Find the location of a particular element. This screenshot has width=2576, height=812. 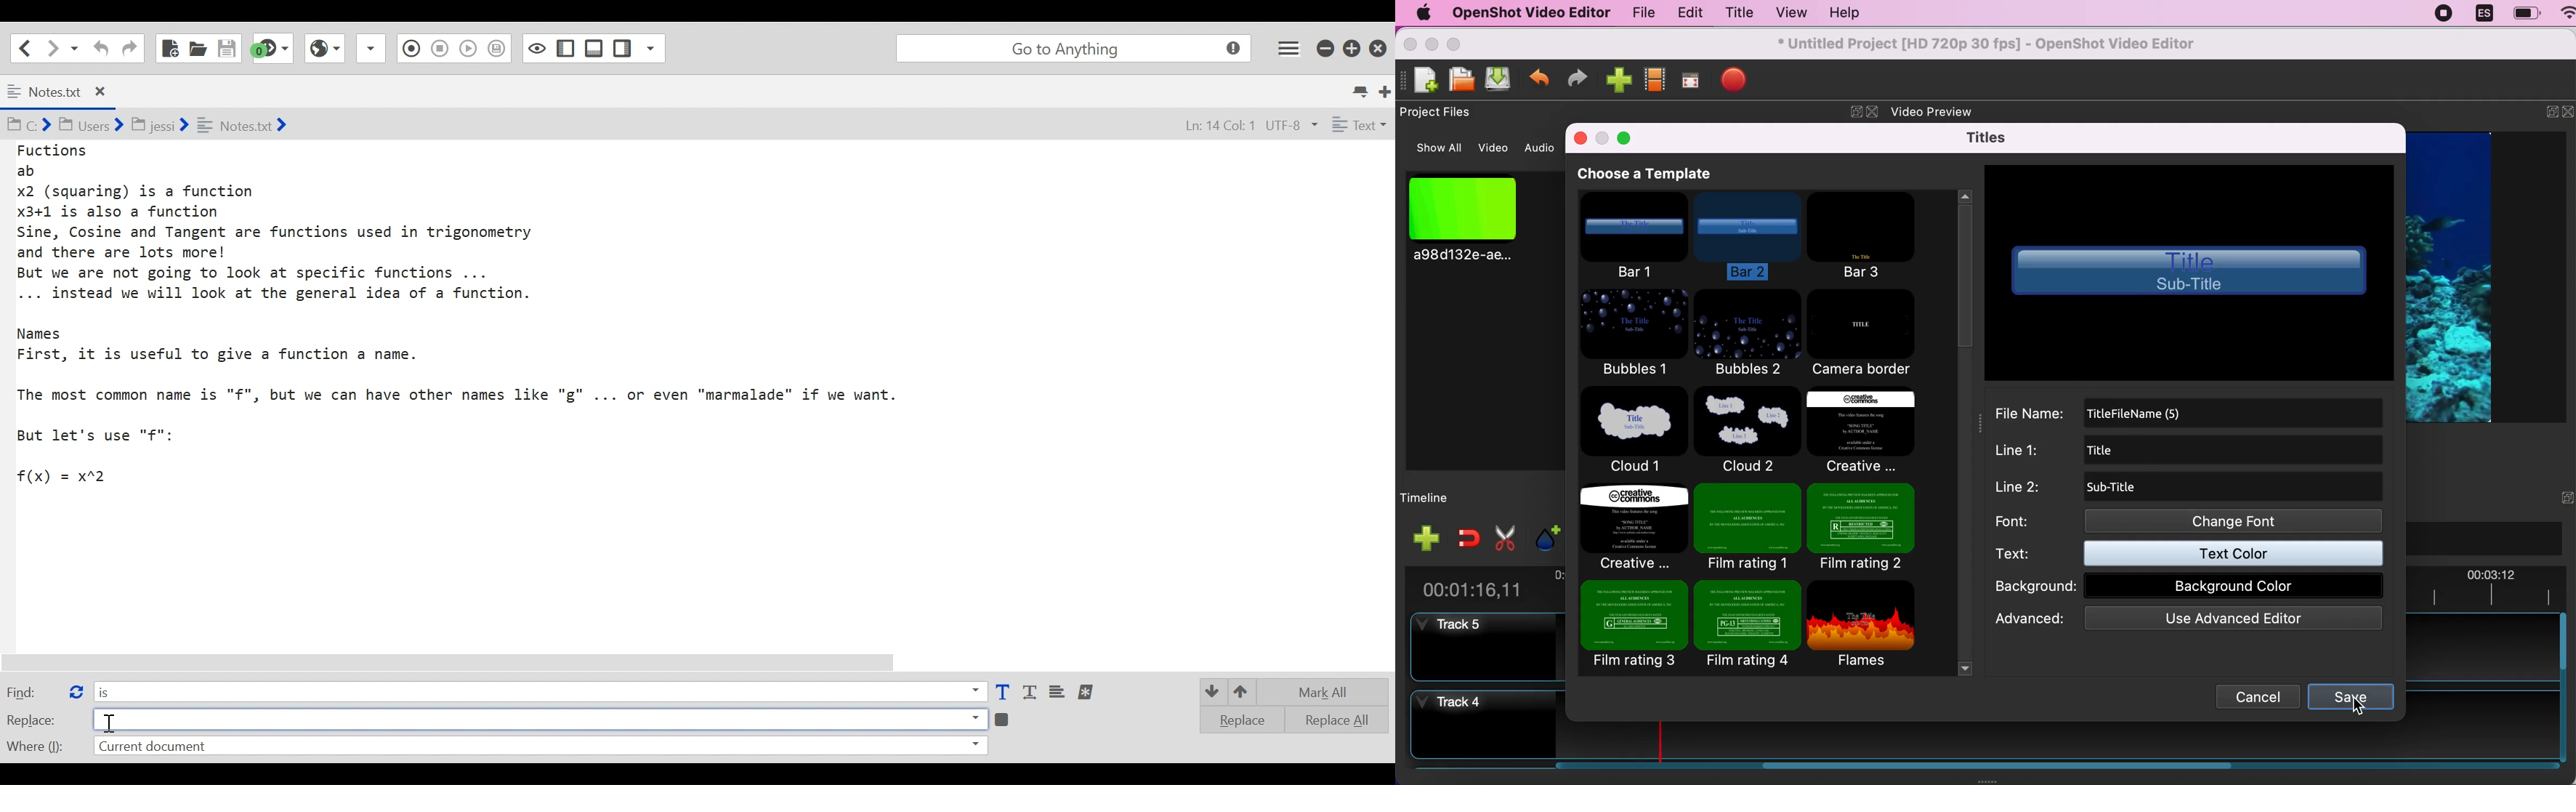

vertical scroll bar is located at coordinates (1964, 313).